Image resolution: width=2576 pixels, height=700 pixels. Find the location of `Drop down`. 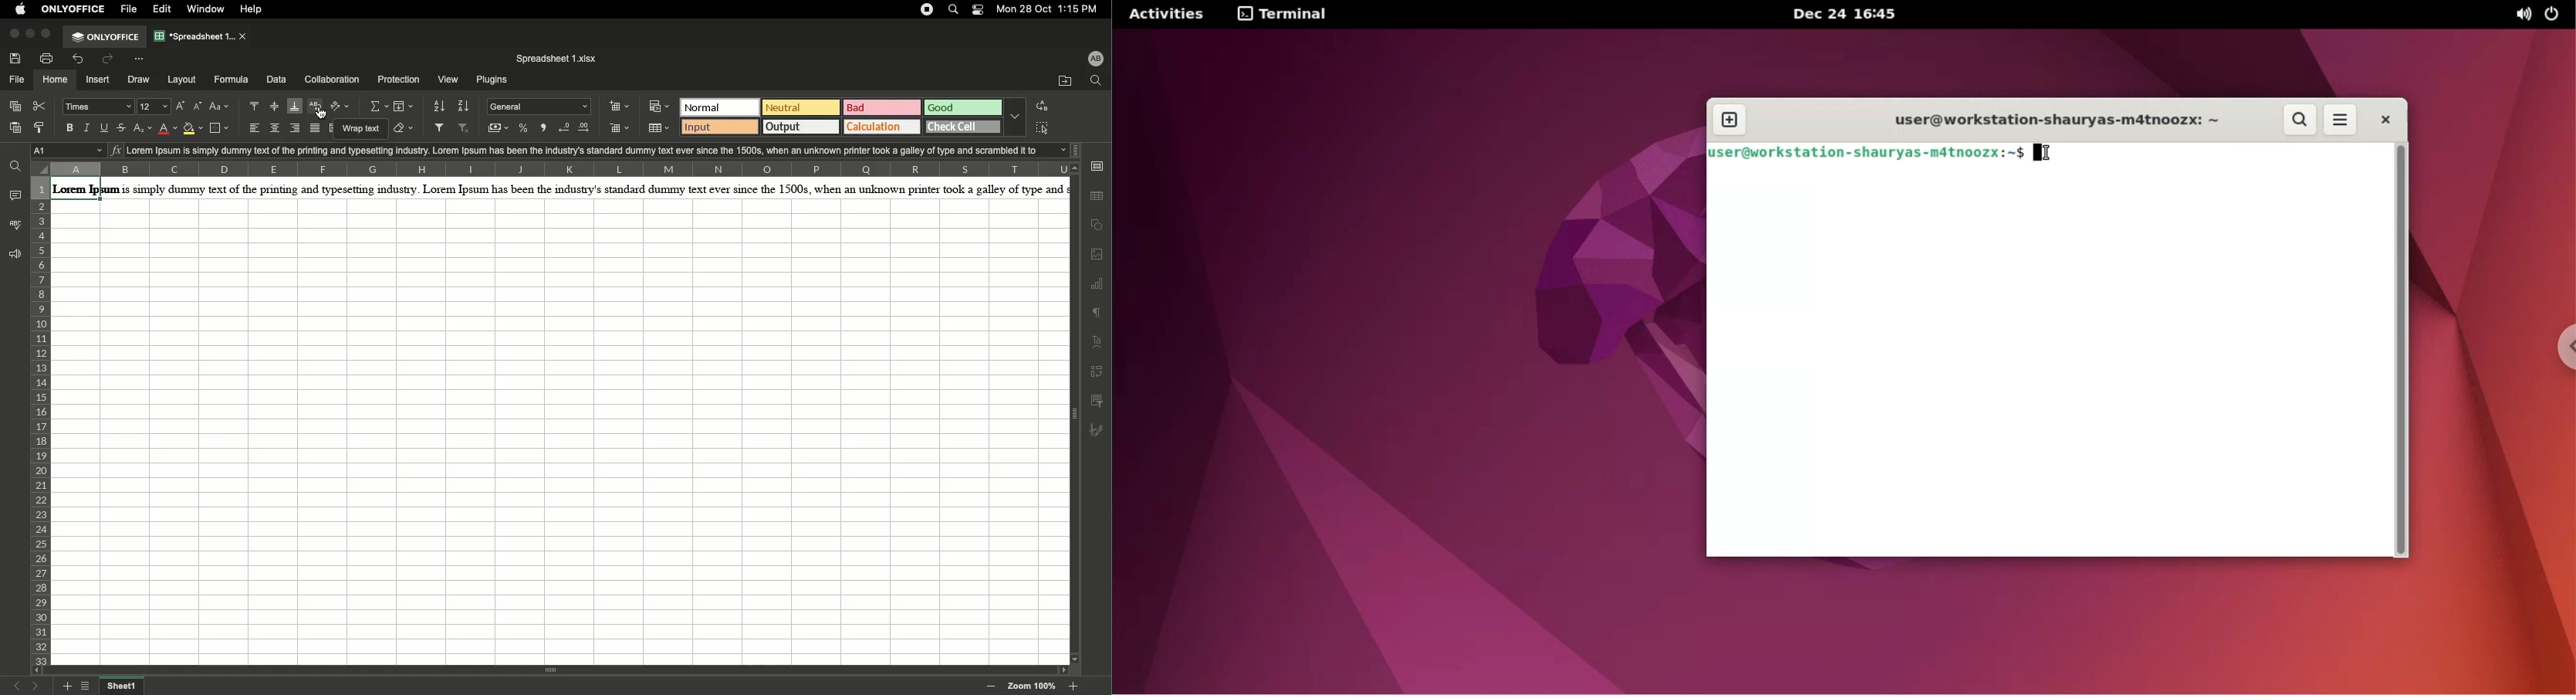

Drop down is located at coordinates (1016, 116).